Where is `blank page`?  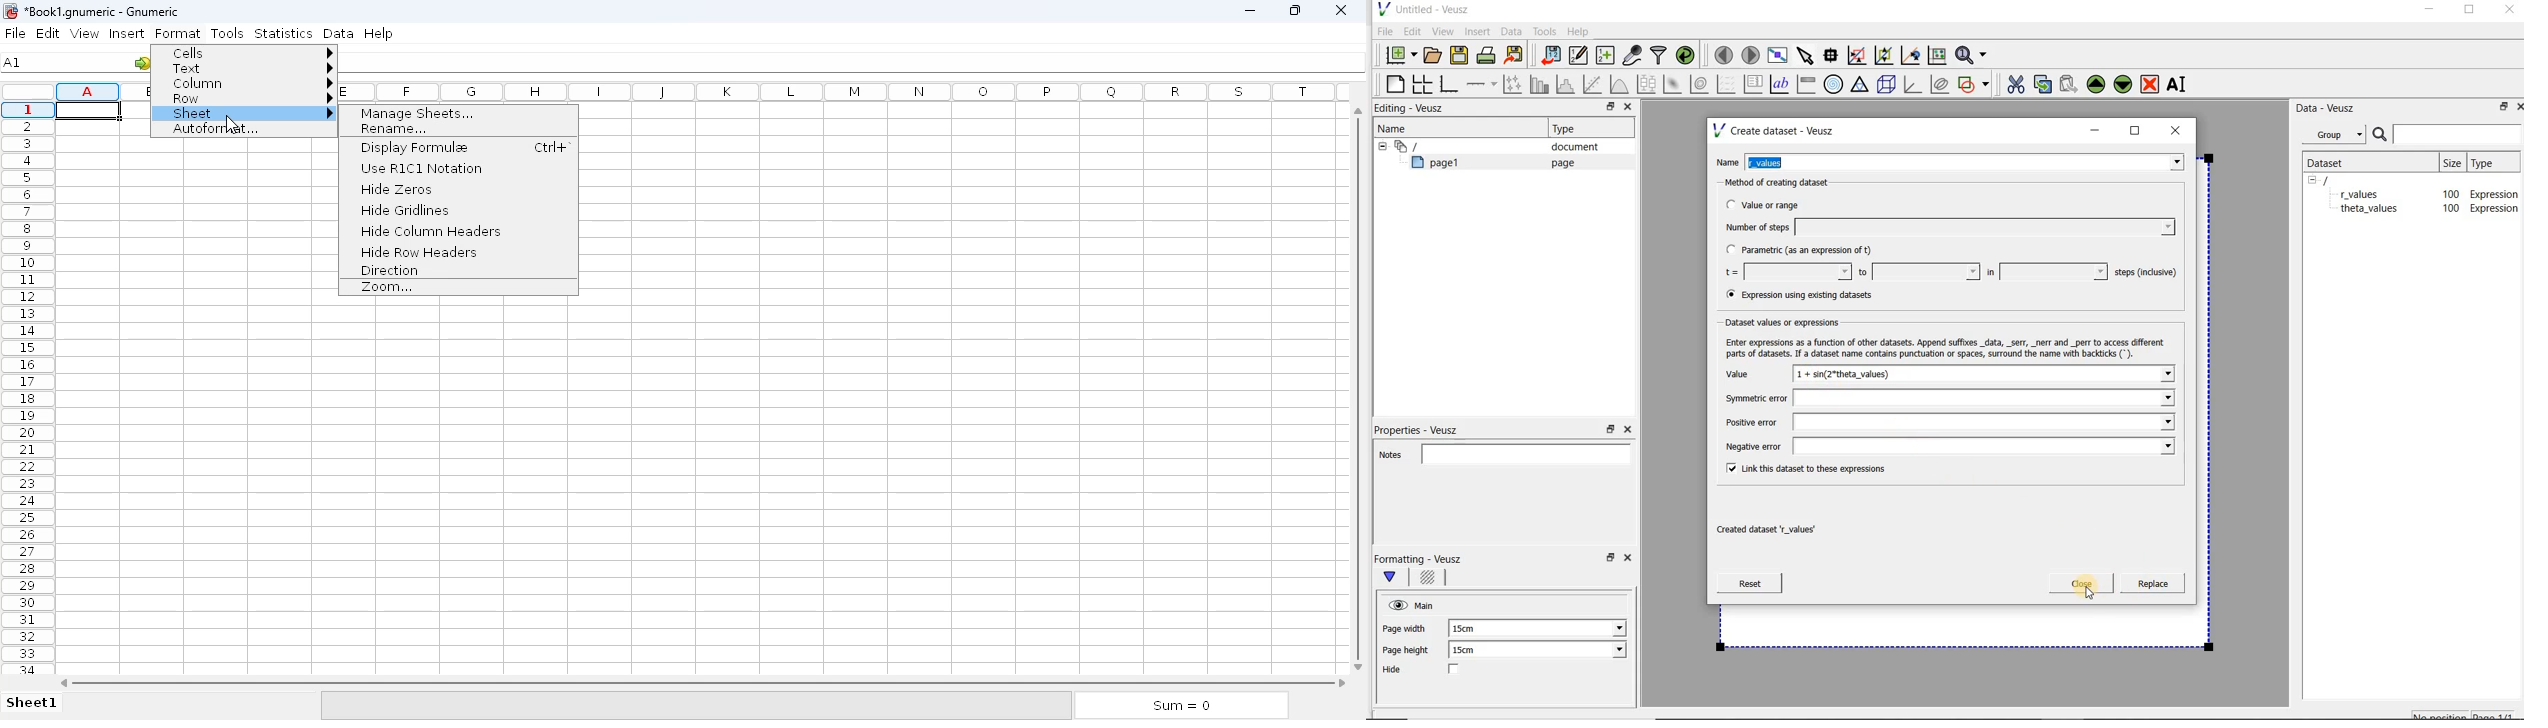
blank page is located at coordinates (1393, 82).